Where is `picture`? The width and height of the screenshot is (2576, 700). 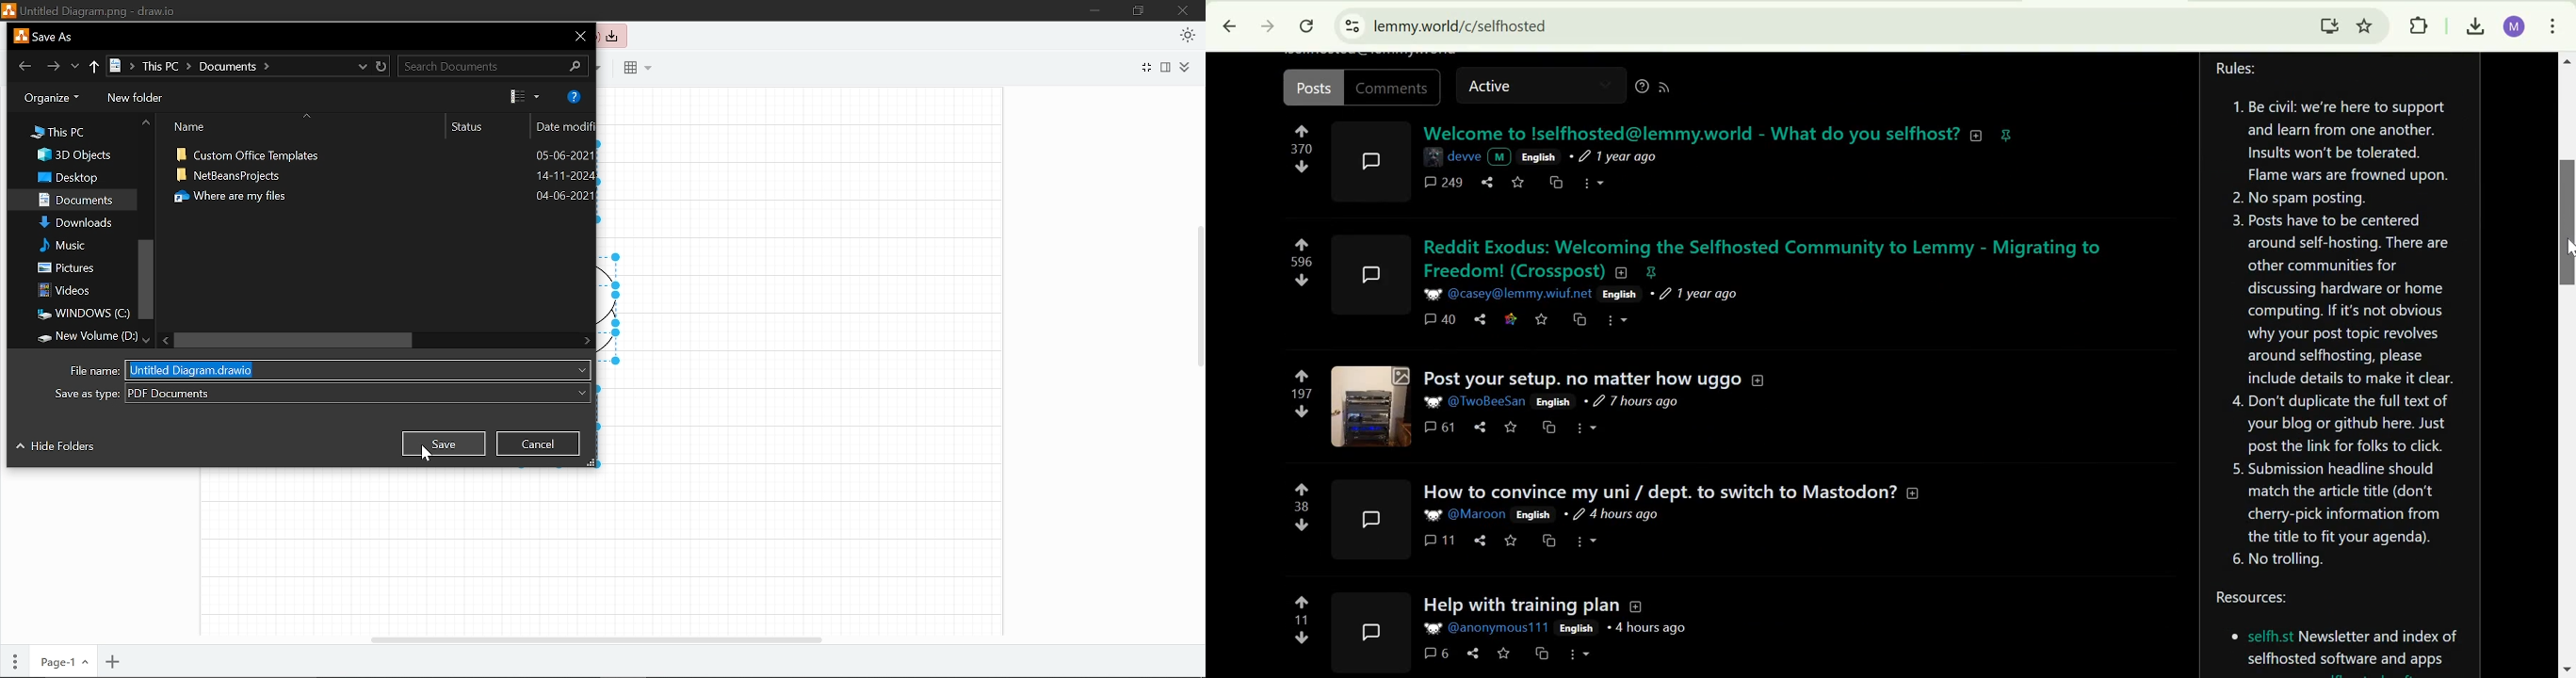
picture is located at coordinates (1430, 515).